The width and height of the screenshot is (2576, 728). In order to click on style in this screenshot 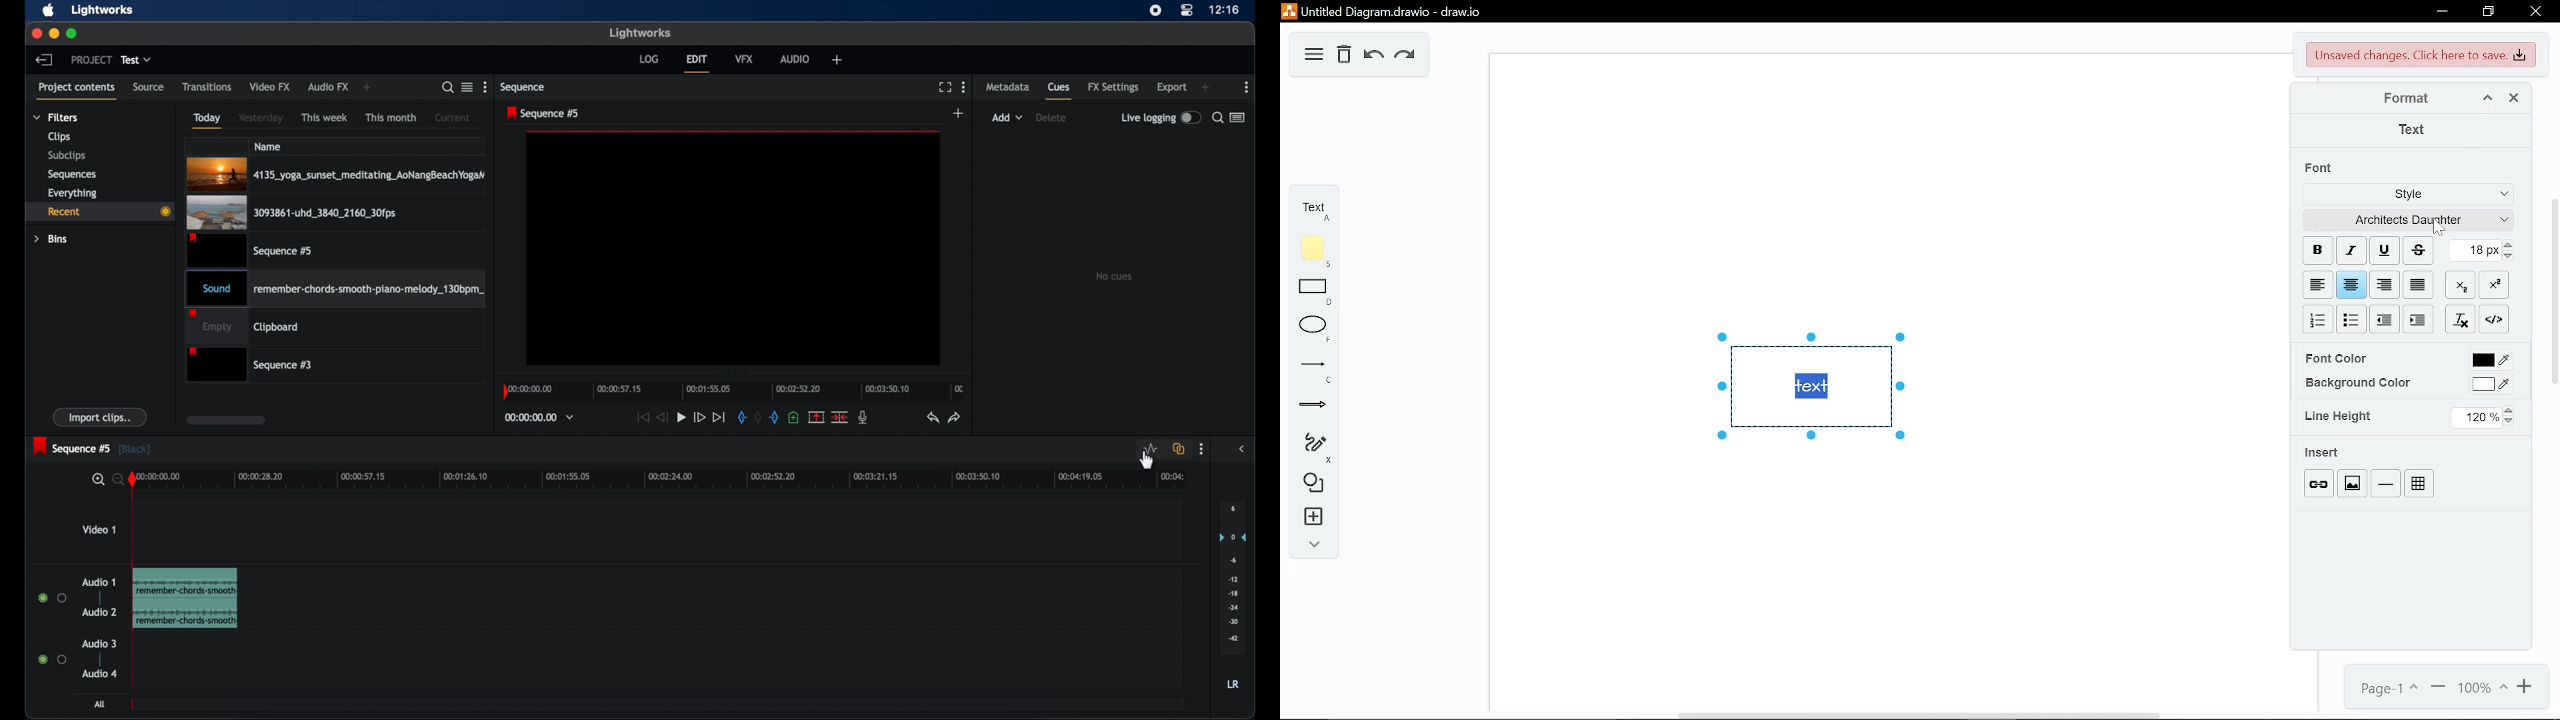, I will do `click(2403, 195)`.